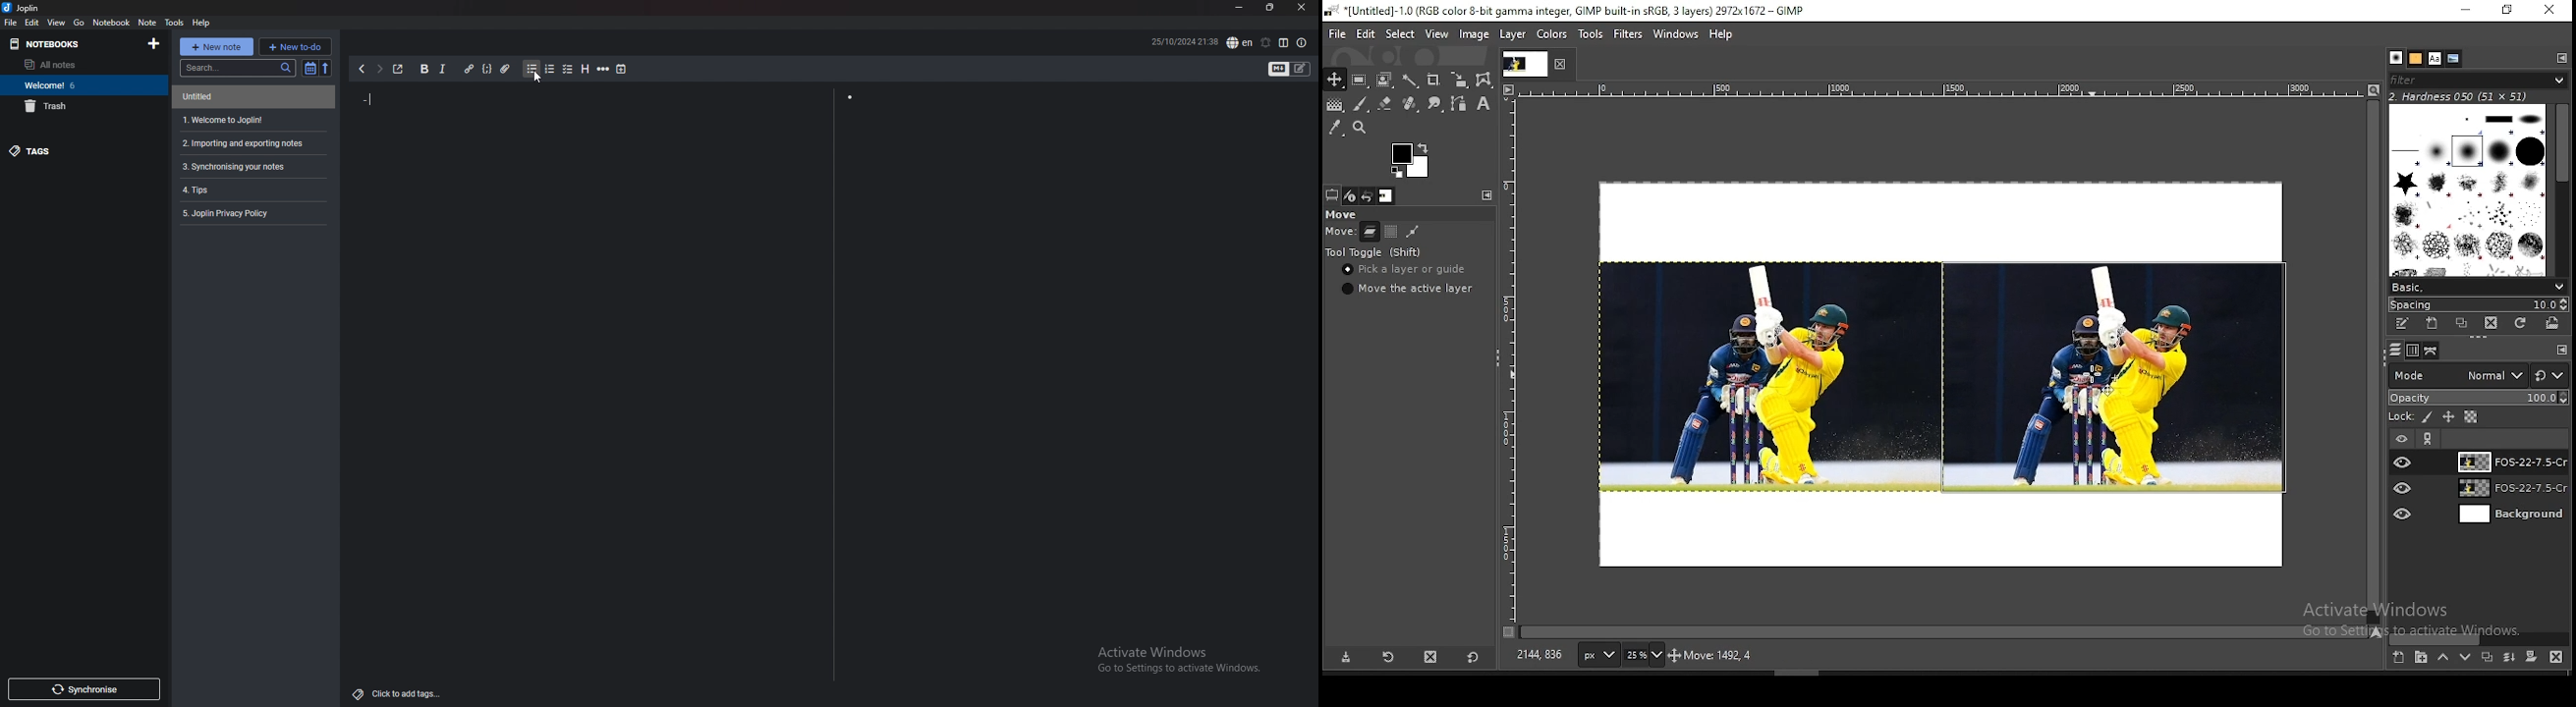 This screenshot has height=728, width=2576. I want to click on move tool, so click(1334, 80).